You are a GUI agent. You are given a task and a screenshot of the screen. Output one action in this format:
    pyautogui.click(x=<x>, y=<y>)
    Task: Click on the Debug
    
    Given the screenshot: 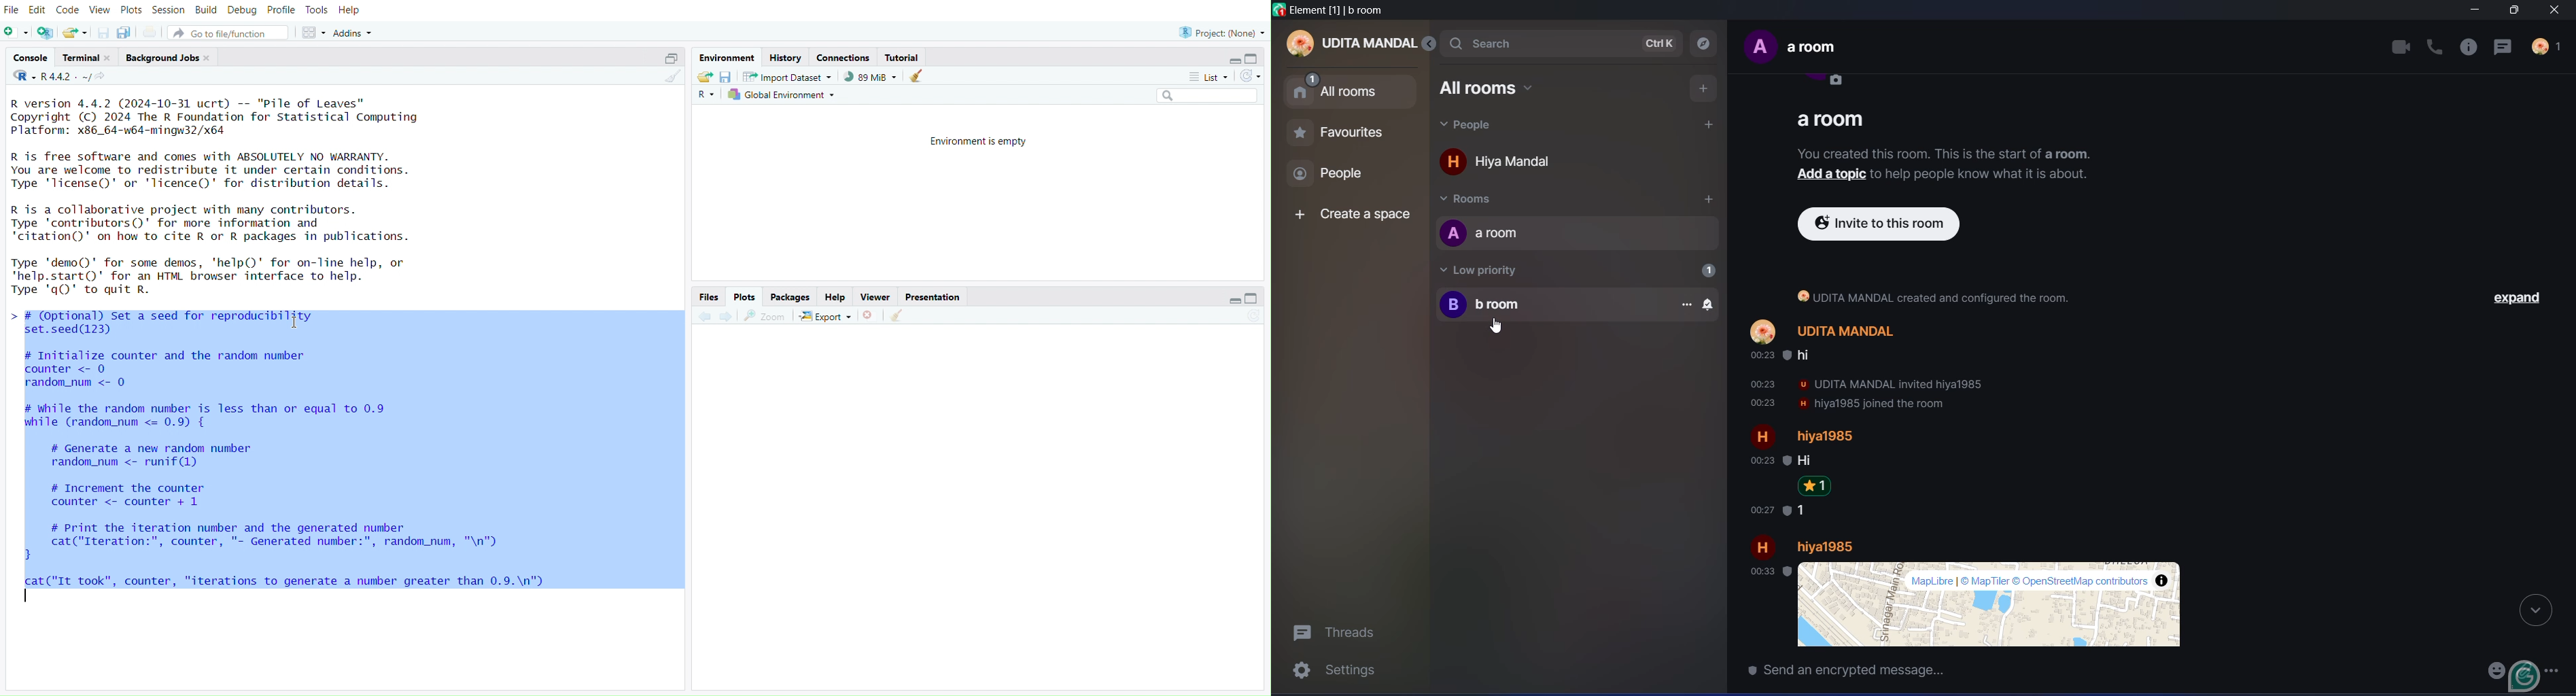 What is the action you would take?
    pyautogui.click(x=241, y=10)
    